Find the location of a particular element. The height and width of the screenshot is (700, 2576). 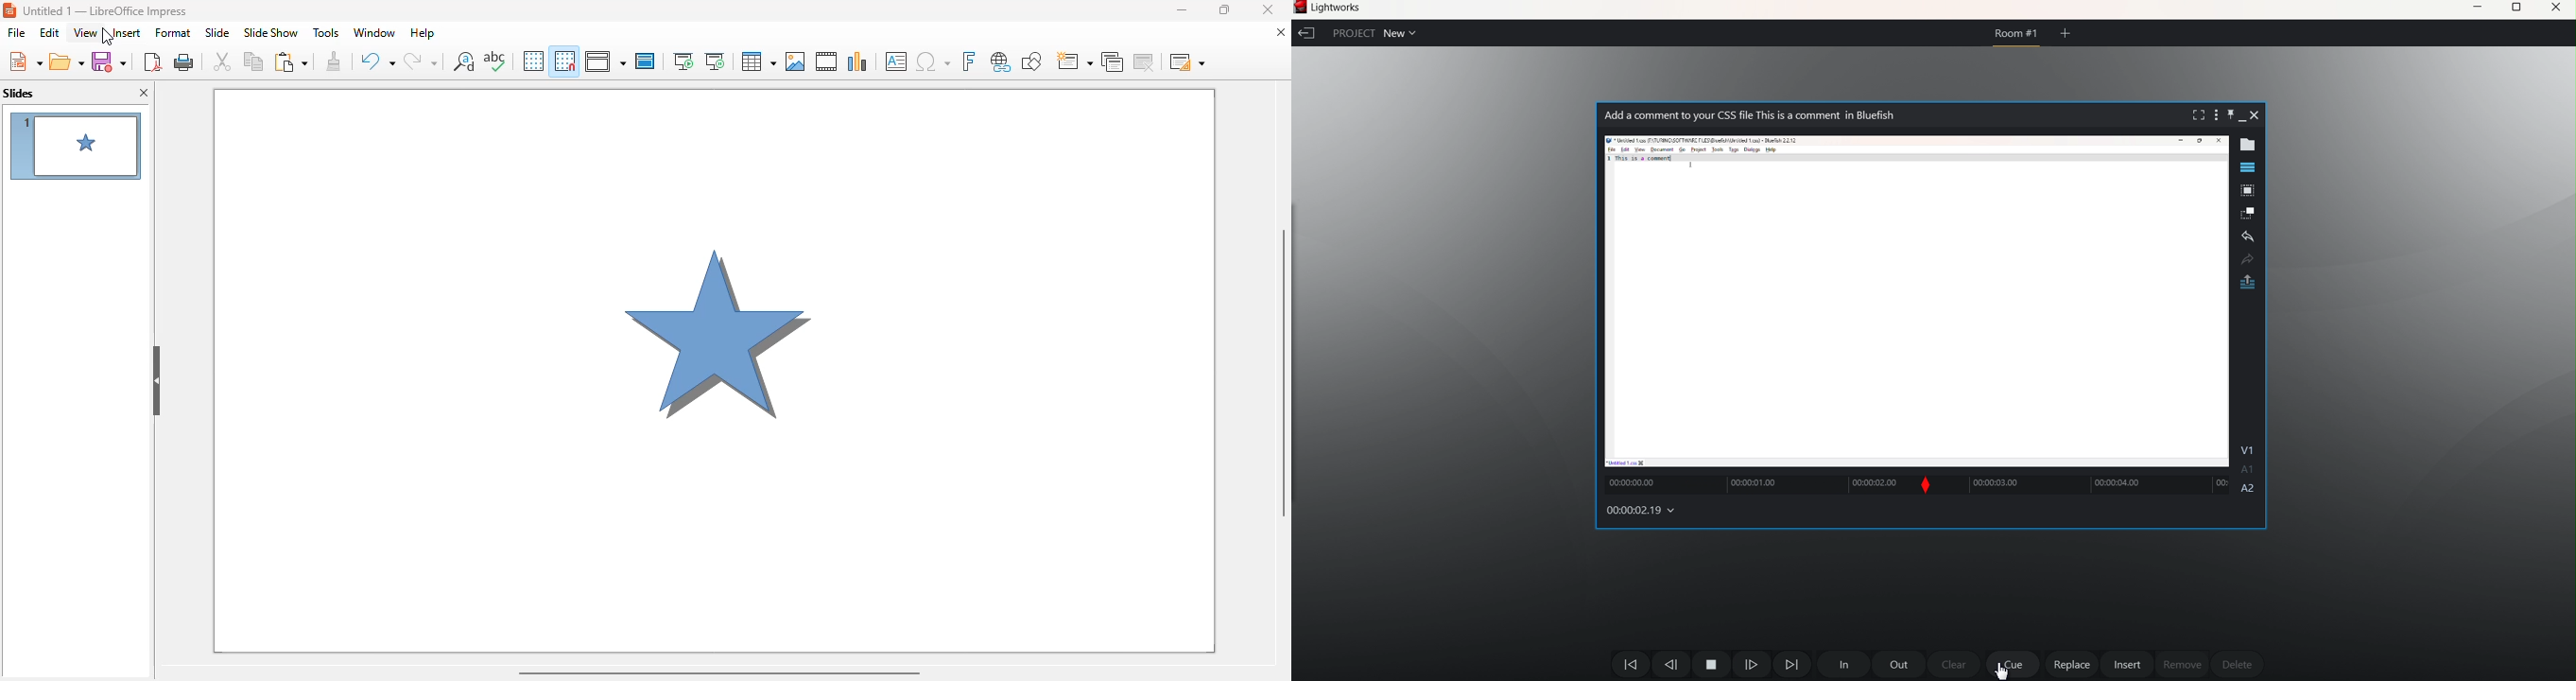

In is located at coordinates (1842, 665).